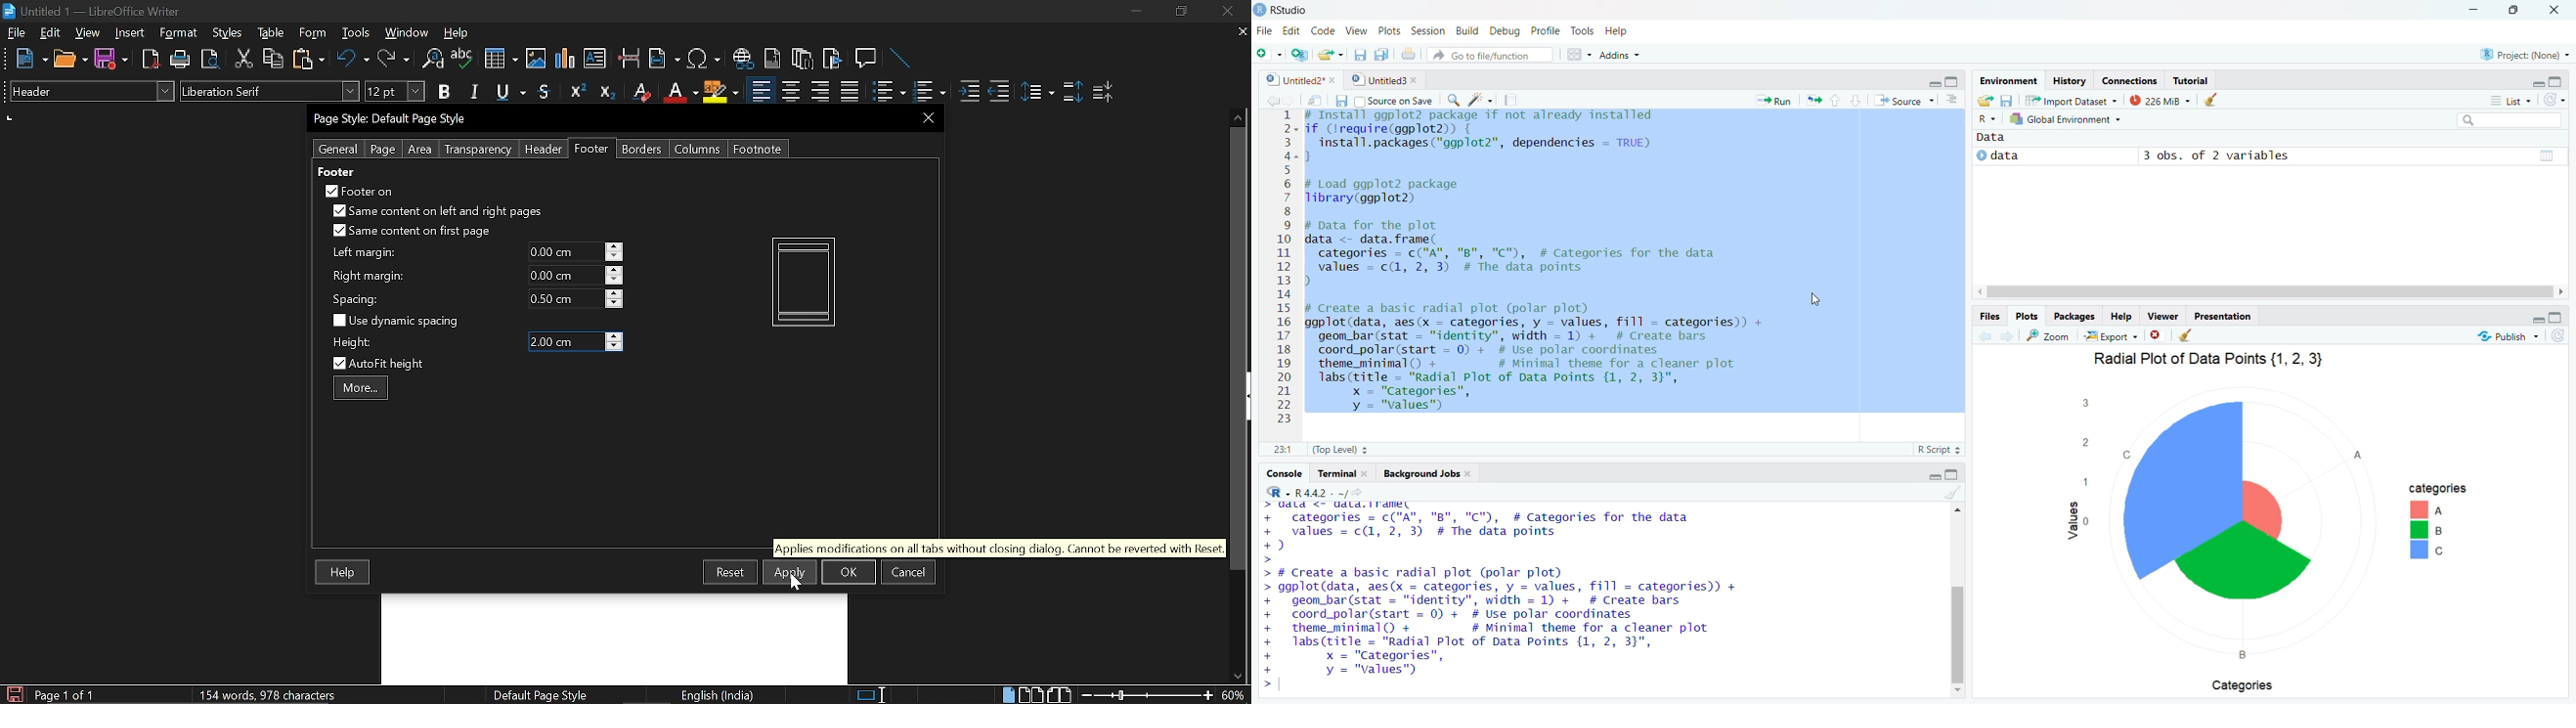  I want to click on move forward, so click(2008, 337).